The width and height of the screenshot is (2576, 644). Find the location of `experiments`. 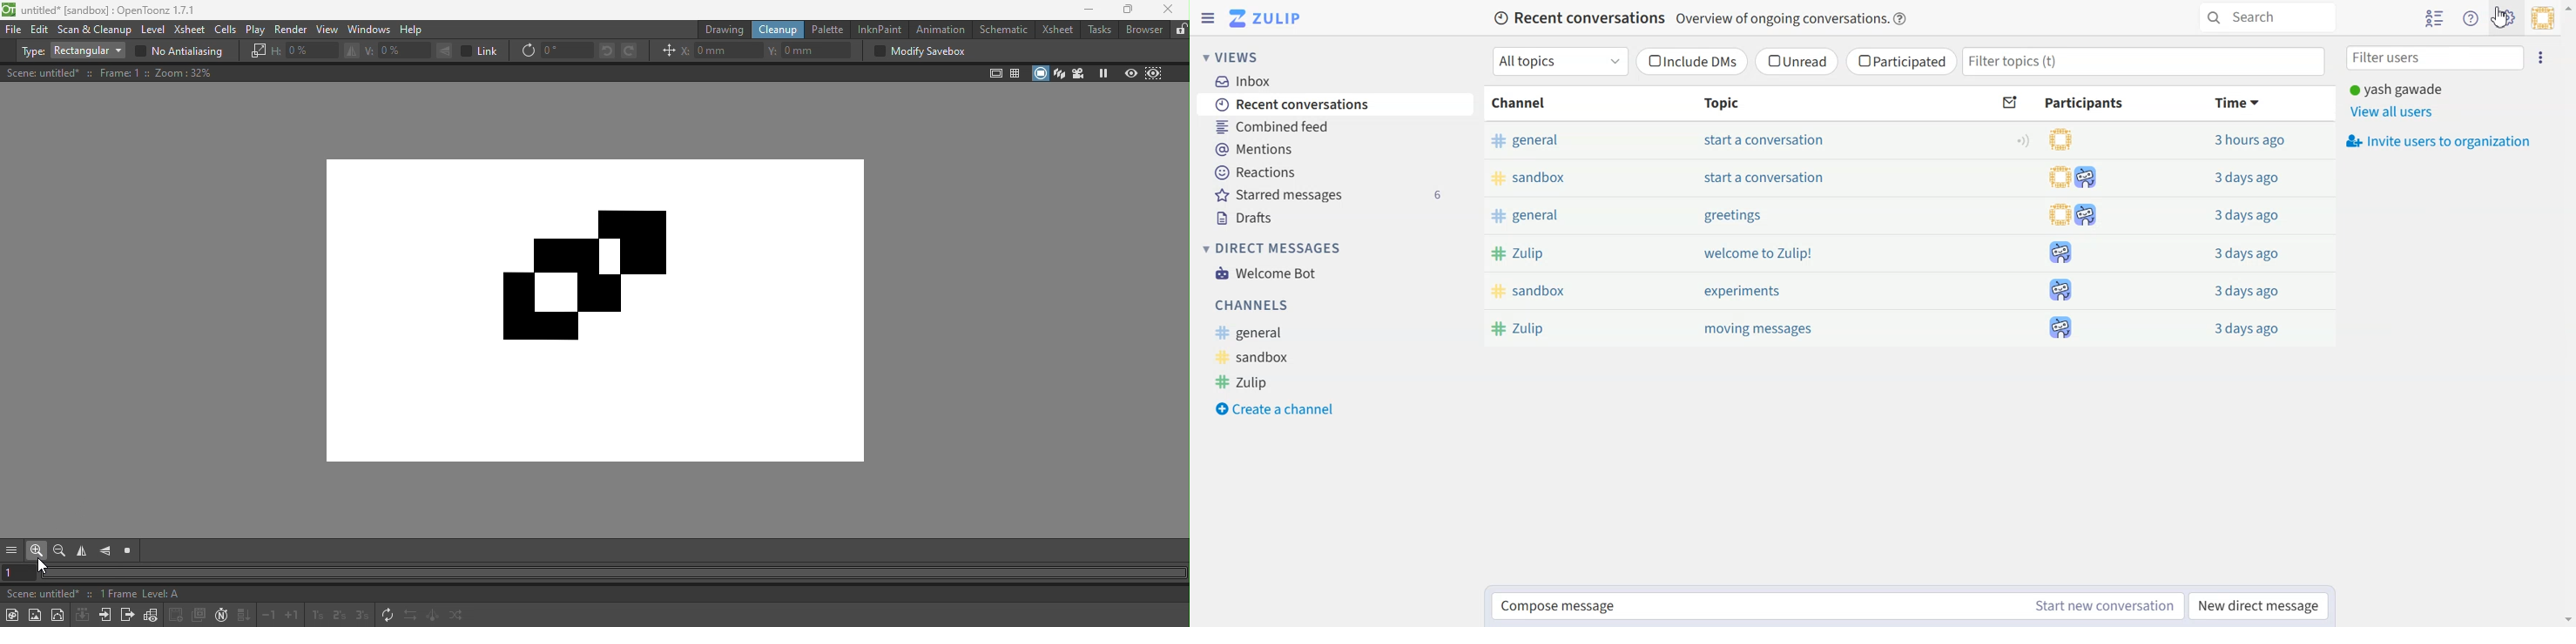

experiments is located at coordinates (1746, 292).